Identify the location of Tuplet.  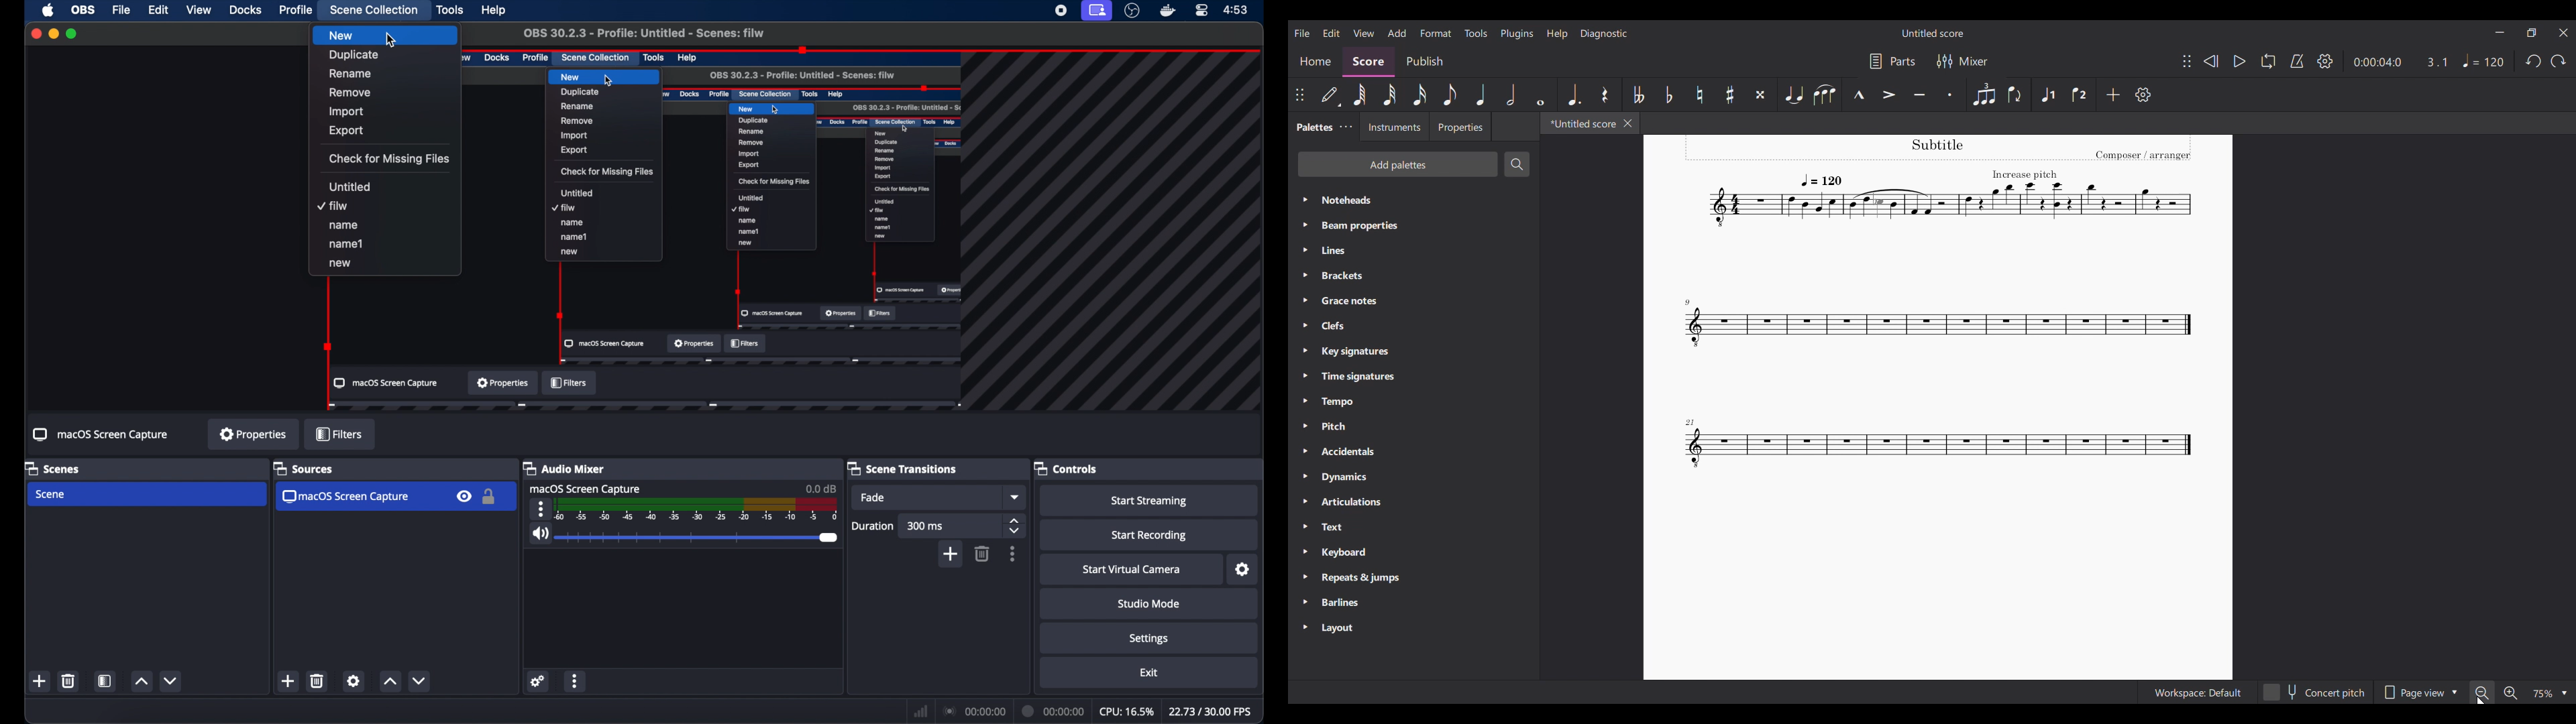
(1984, 94).